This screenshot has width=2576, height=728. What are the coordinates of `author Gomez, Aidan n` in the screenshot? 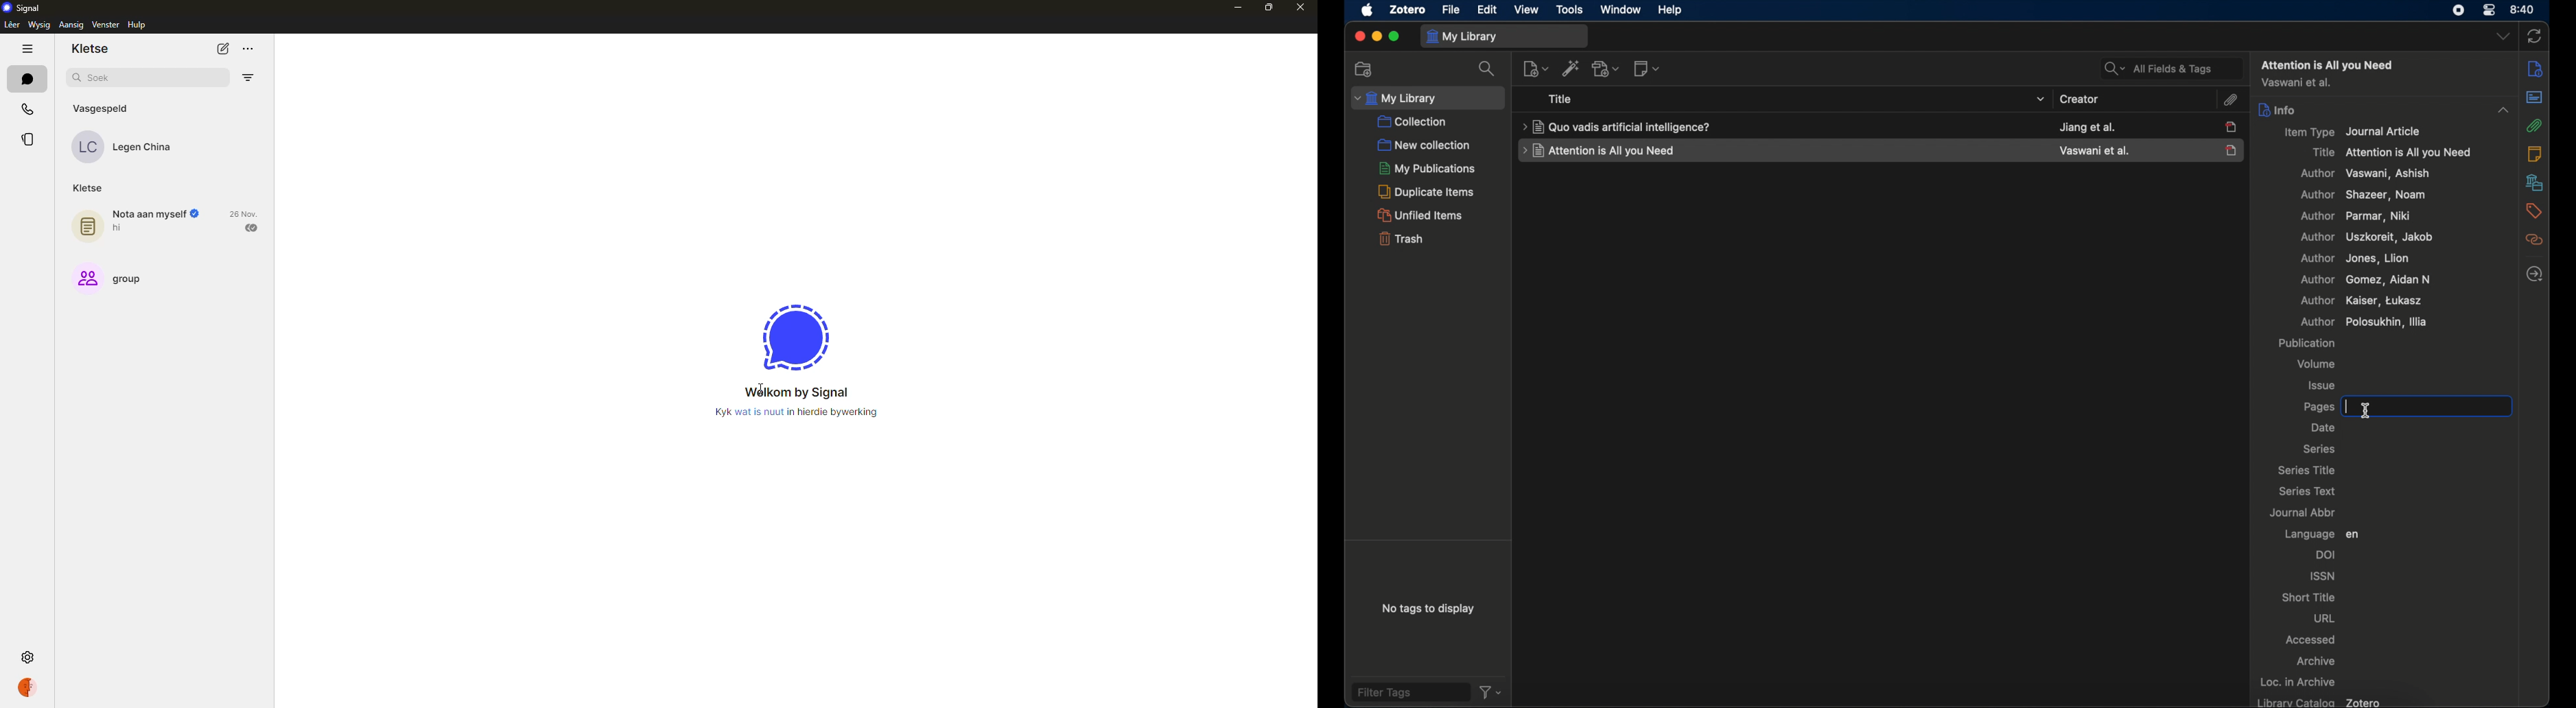 It's located at (2365, 280).